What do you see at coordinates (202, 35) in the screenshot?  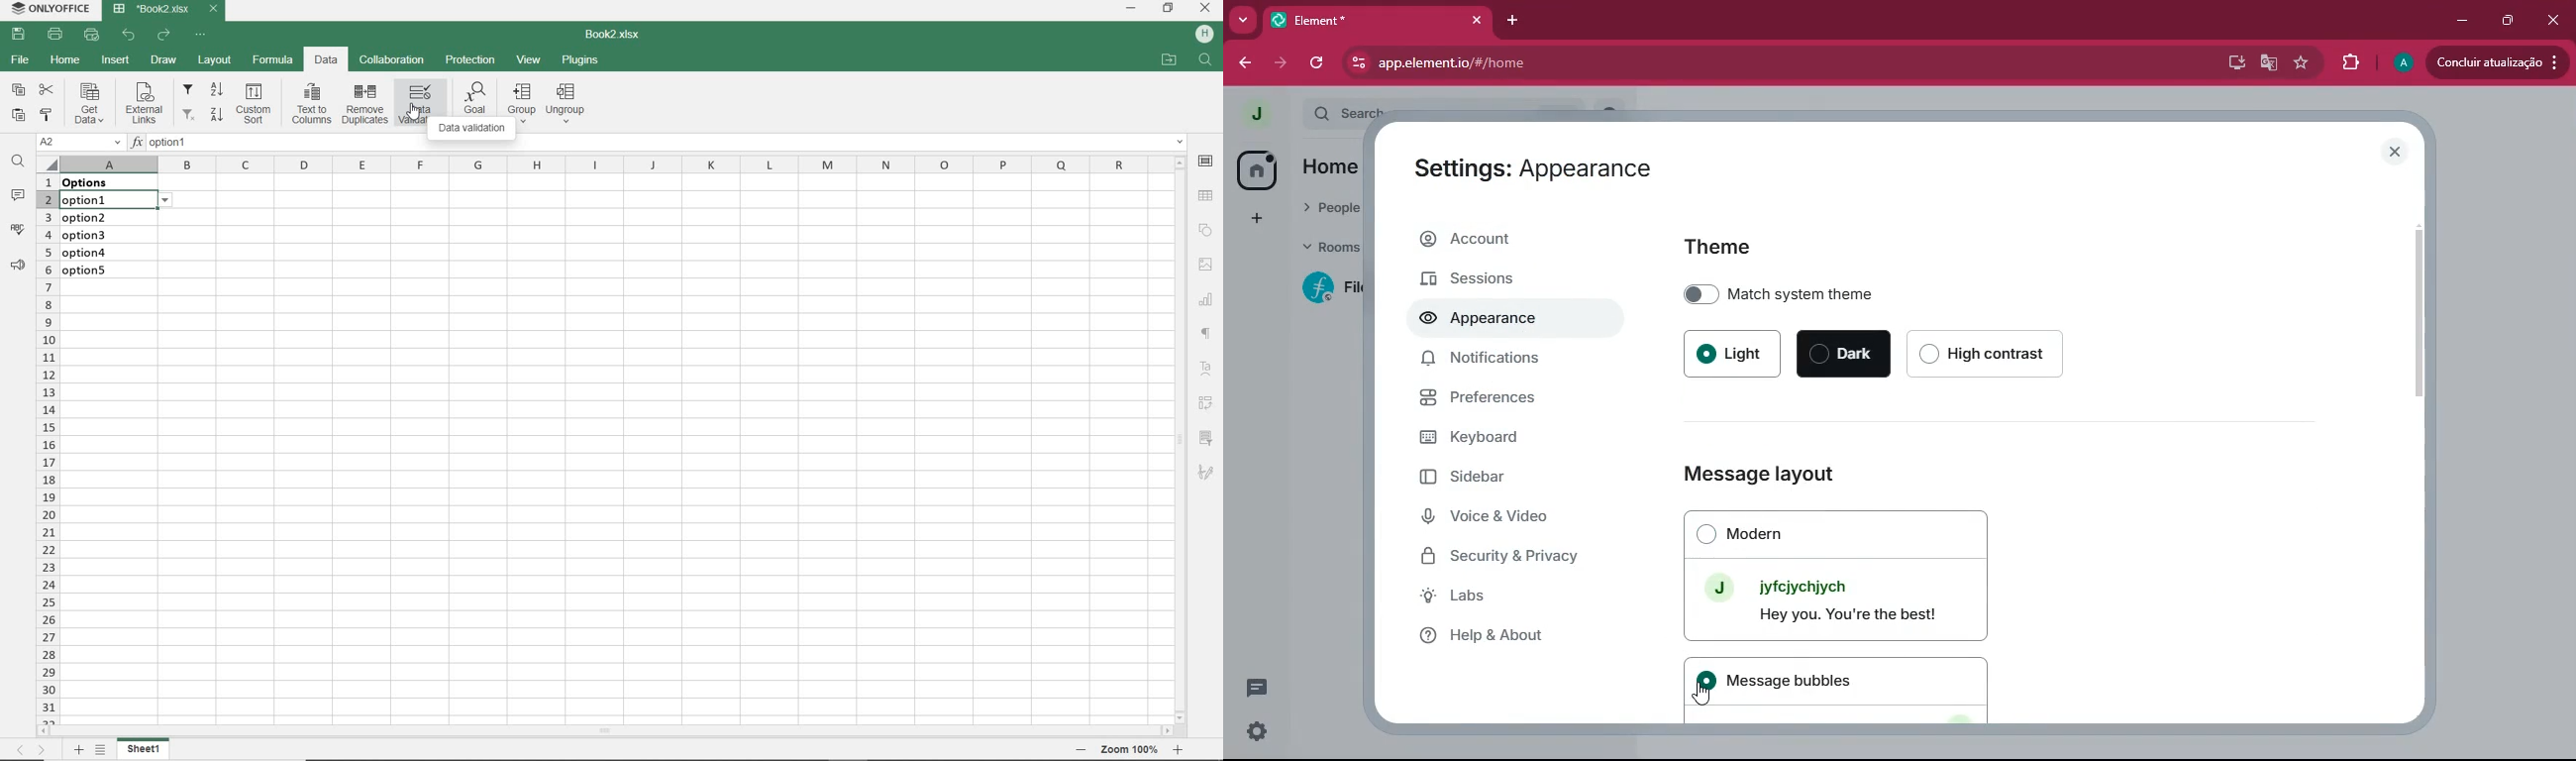 I see `CUSTOMIZE QUICK ACCESS TOOLBAR` at bounding box center [202, 35].